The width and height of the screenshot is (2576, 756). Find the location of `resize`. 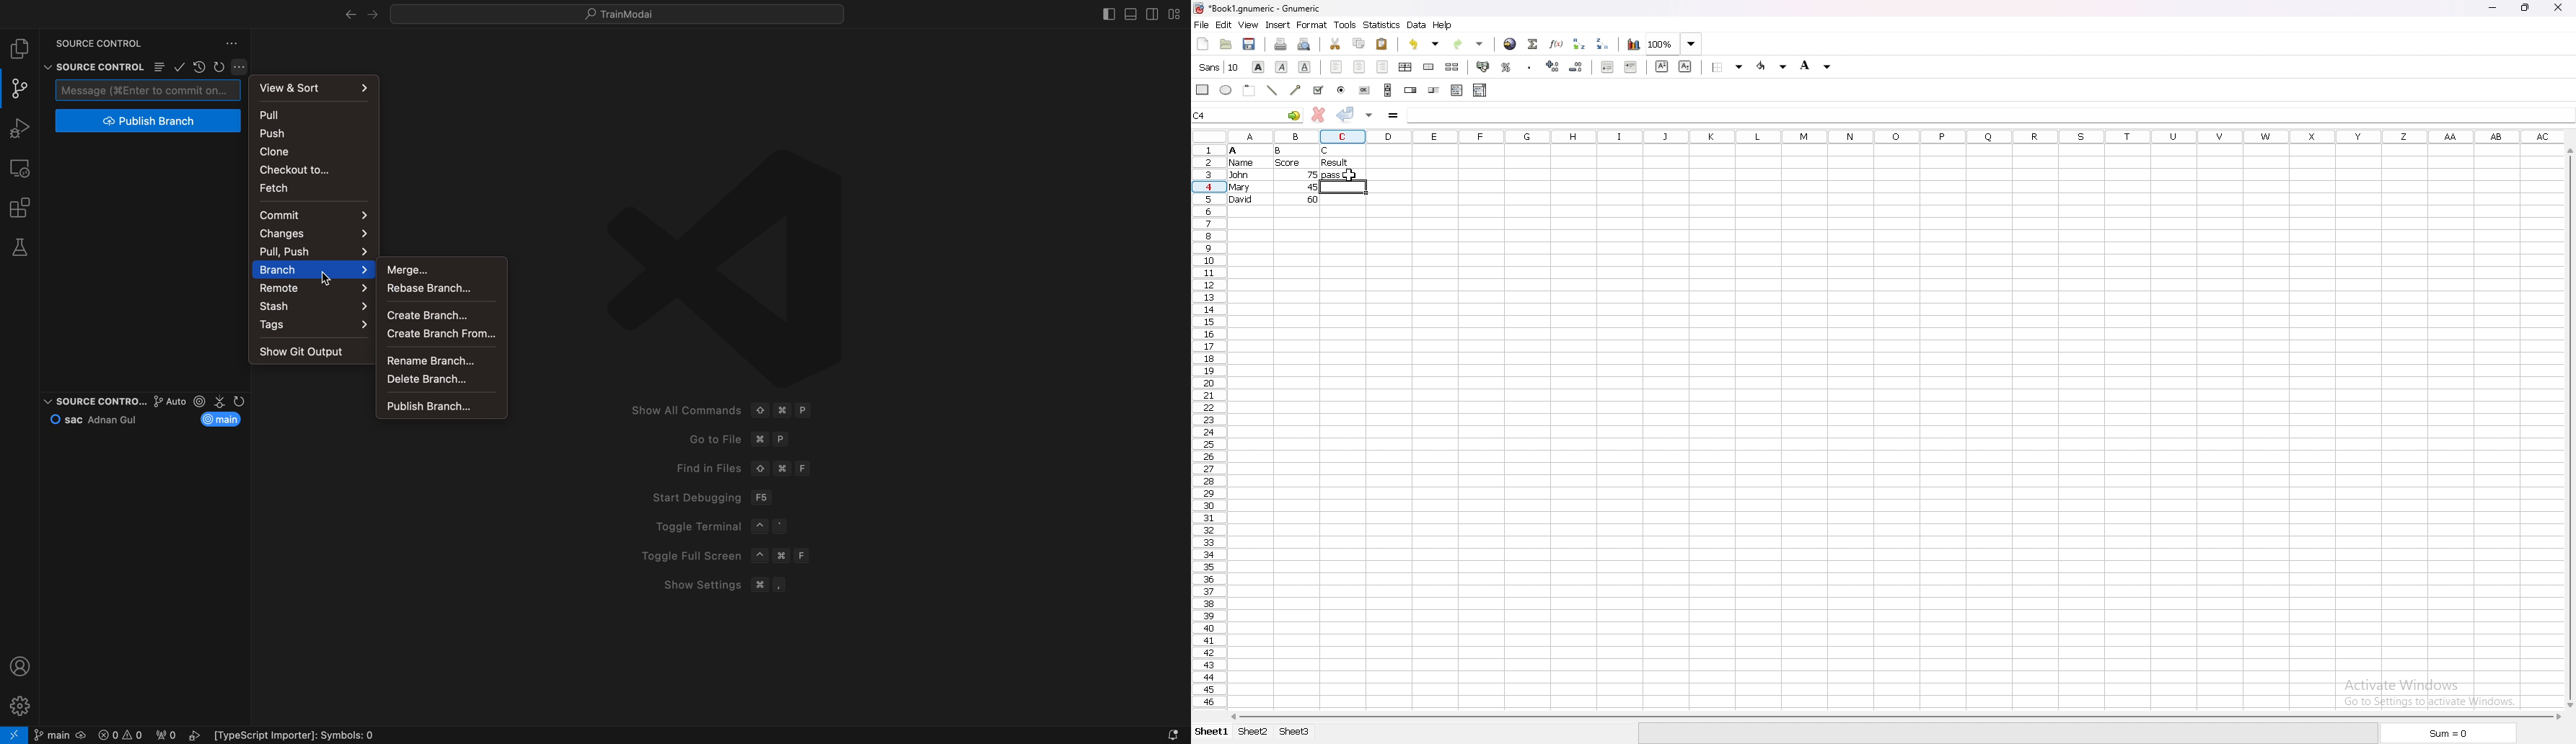

resize is located at coordinates (2528, 8).